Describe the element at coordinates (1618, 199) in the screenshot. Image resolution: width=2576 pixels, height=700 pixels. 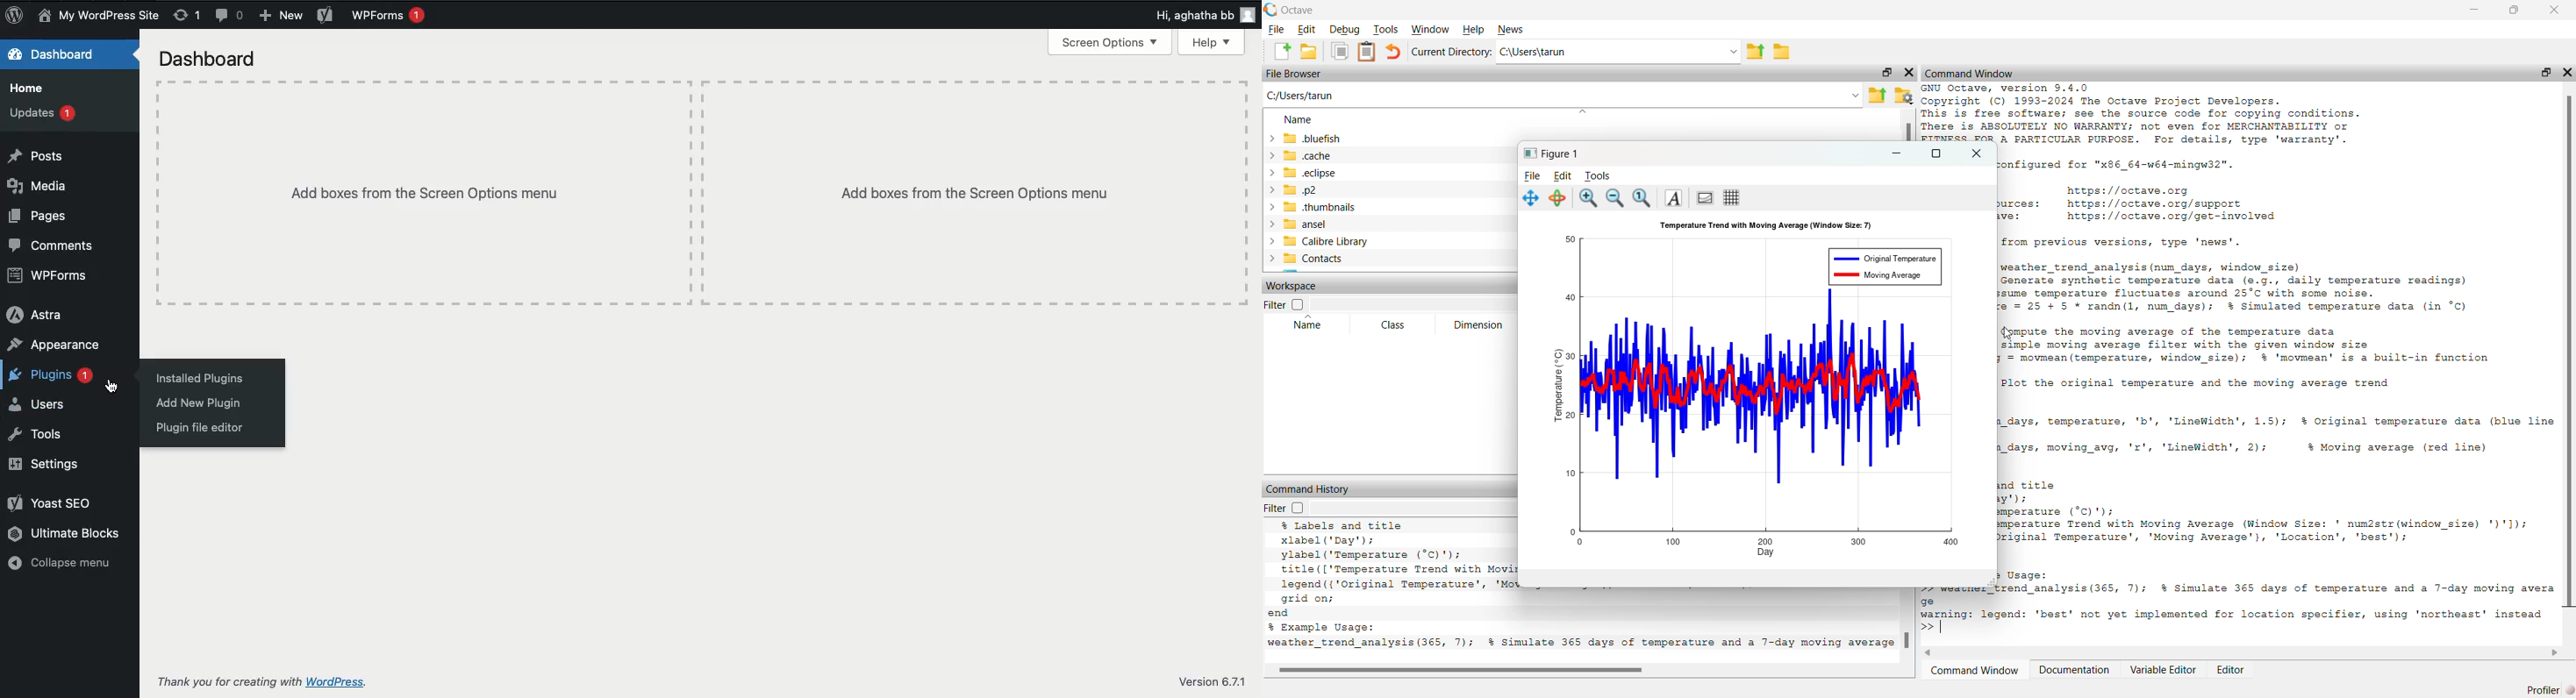
I see `Zoom Out` at that location.